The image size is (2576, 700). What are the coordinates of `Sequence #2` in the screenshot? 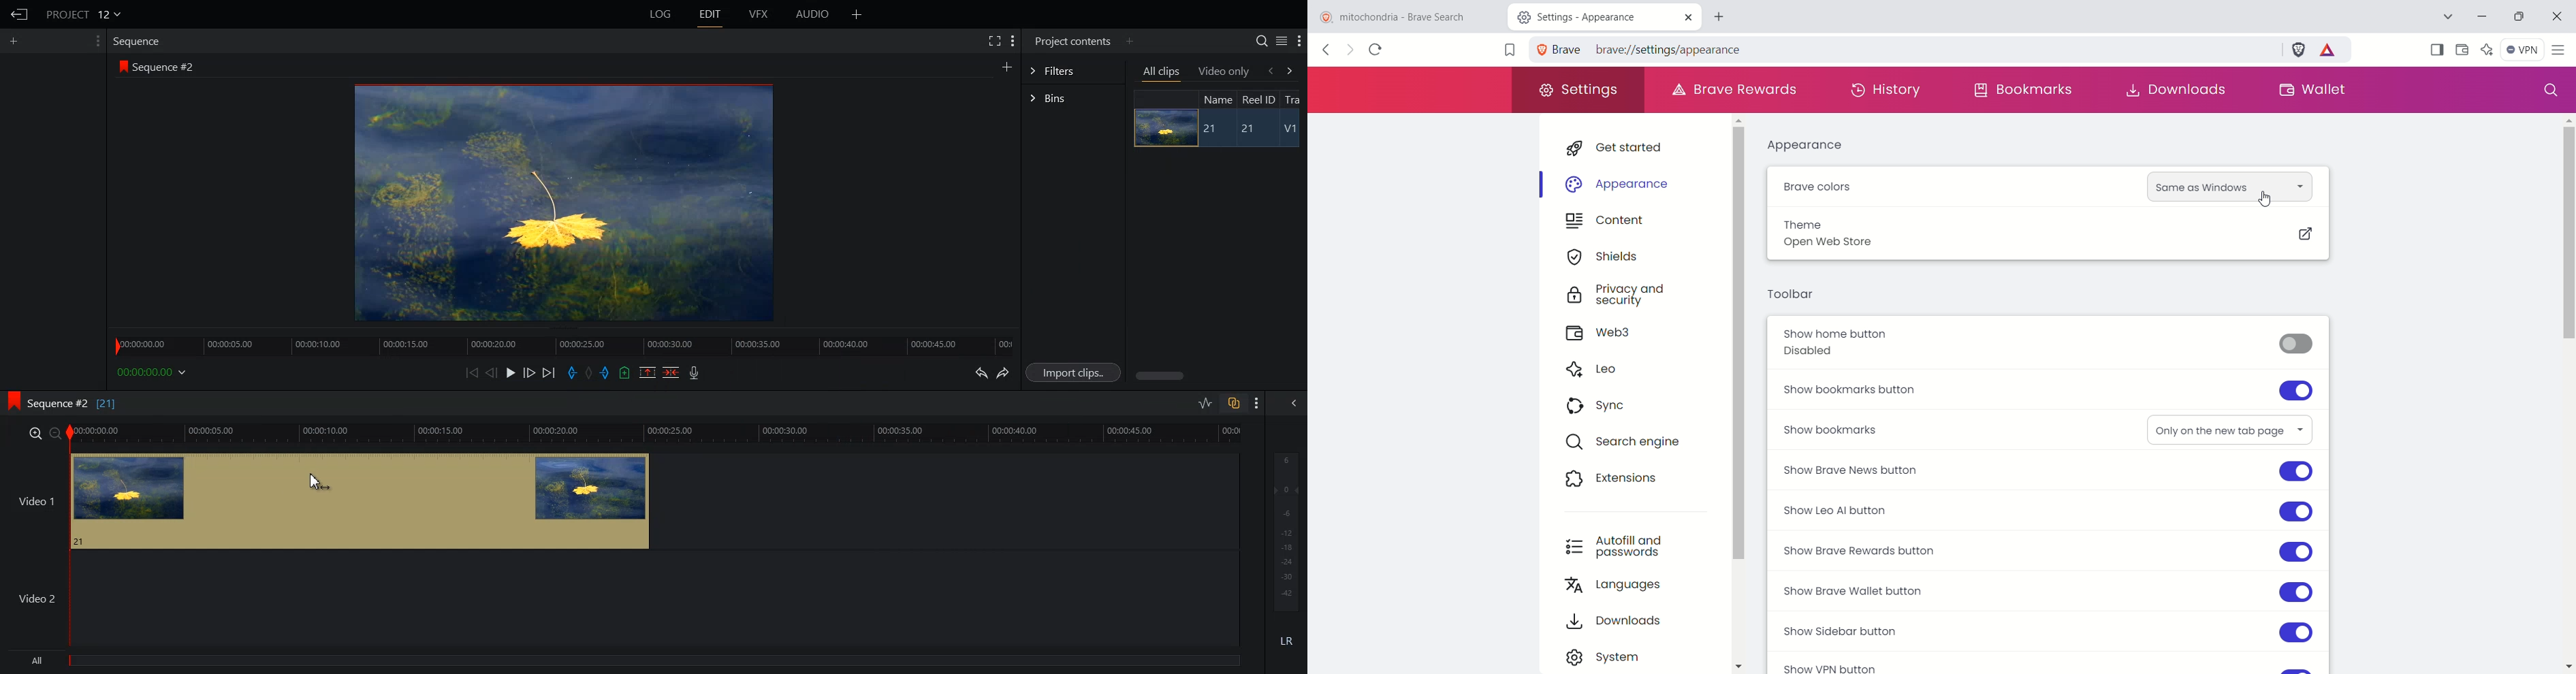 It's located at (167, 67).